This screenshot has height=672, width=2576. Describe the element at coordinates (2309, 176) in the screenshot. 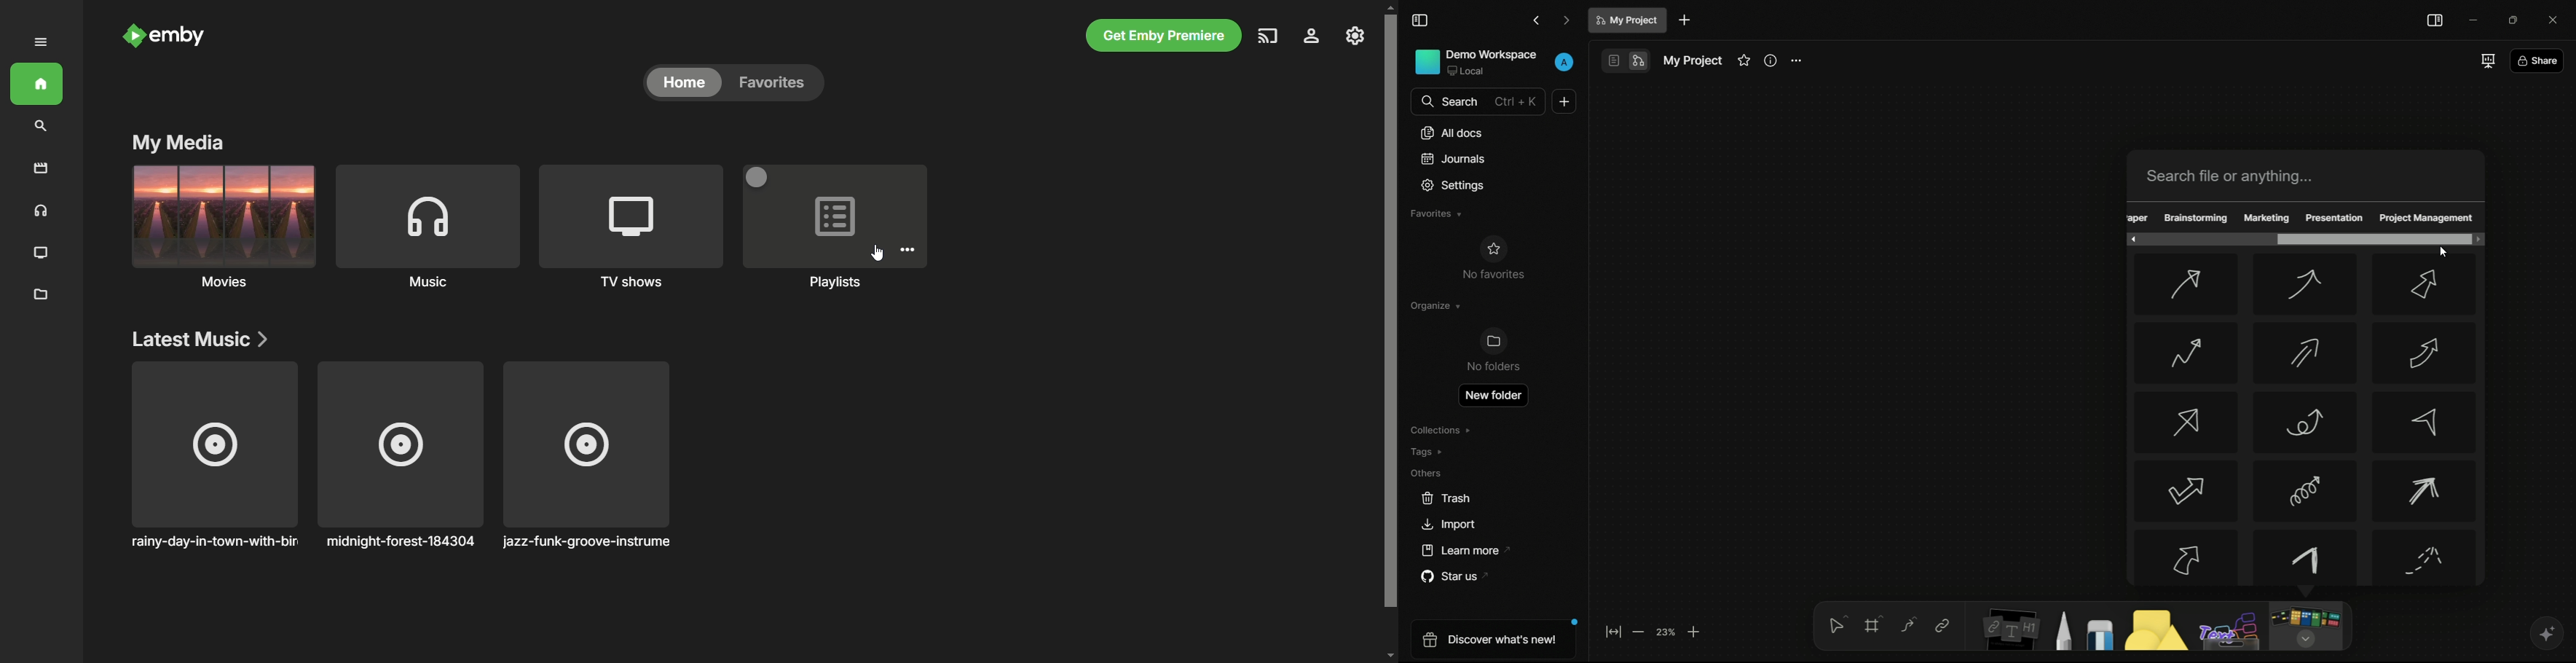

I see `search bar` at that location.